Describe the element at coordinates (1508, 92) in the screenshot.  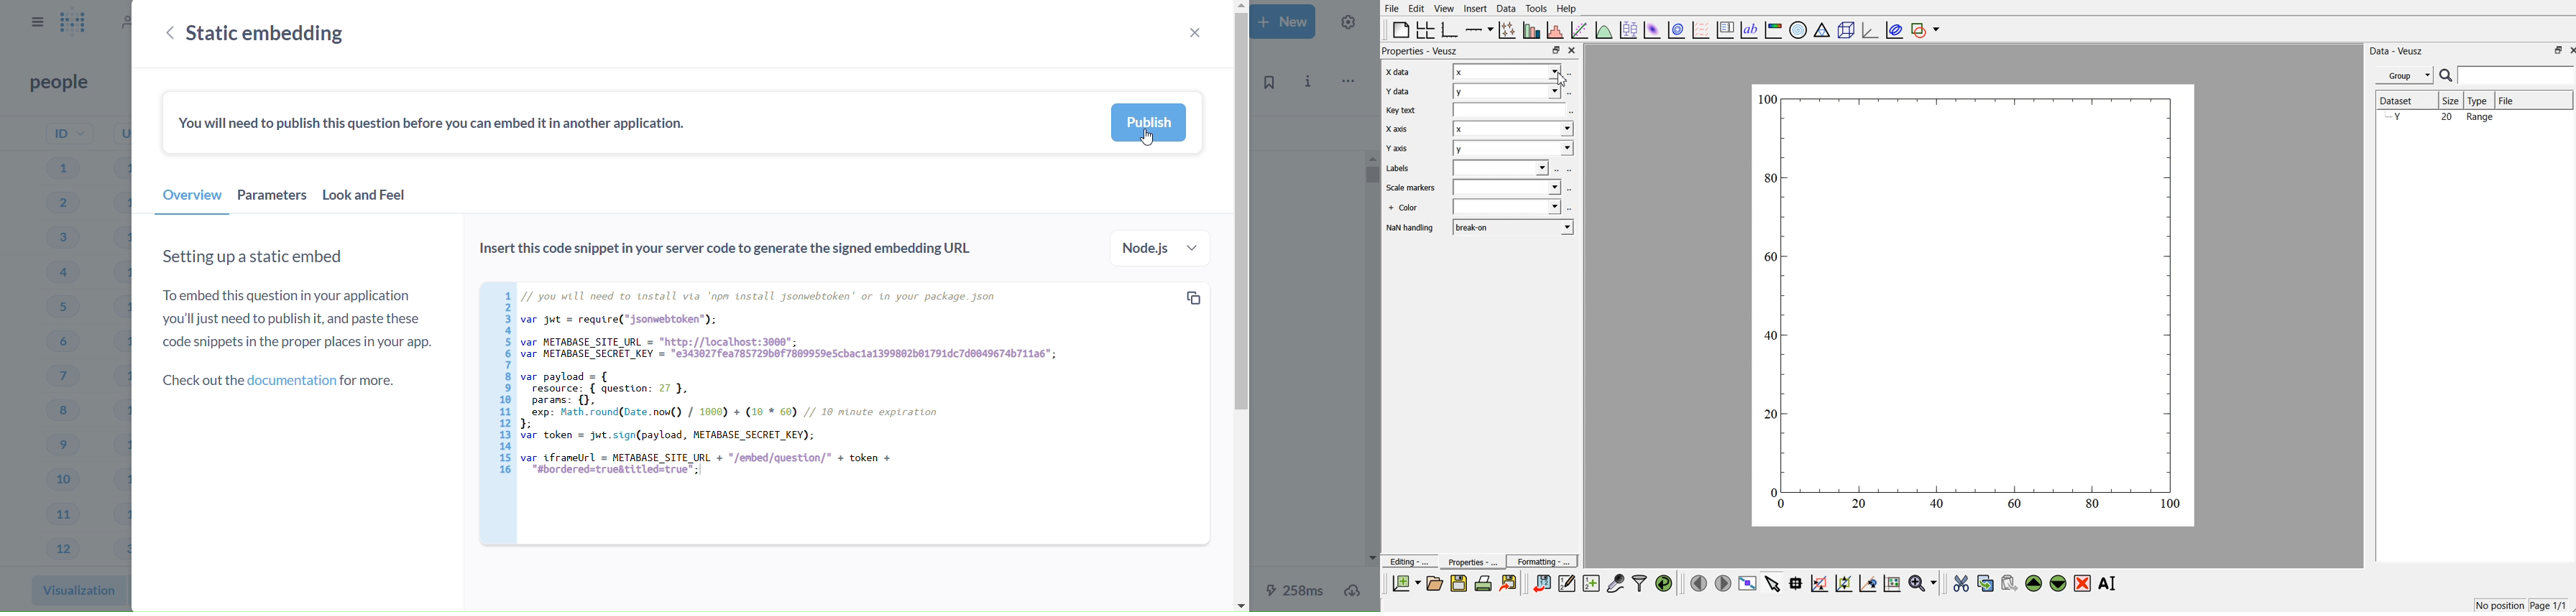
I see `y` at that location.